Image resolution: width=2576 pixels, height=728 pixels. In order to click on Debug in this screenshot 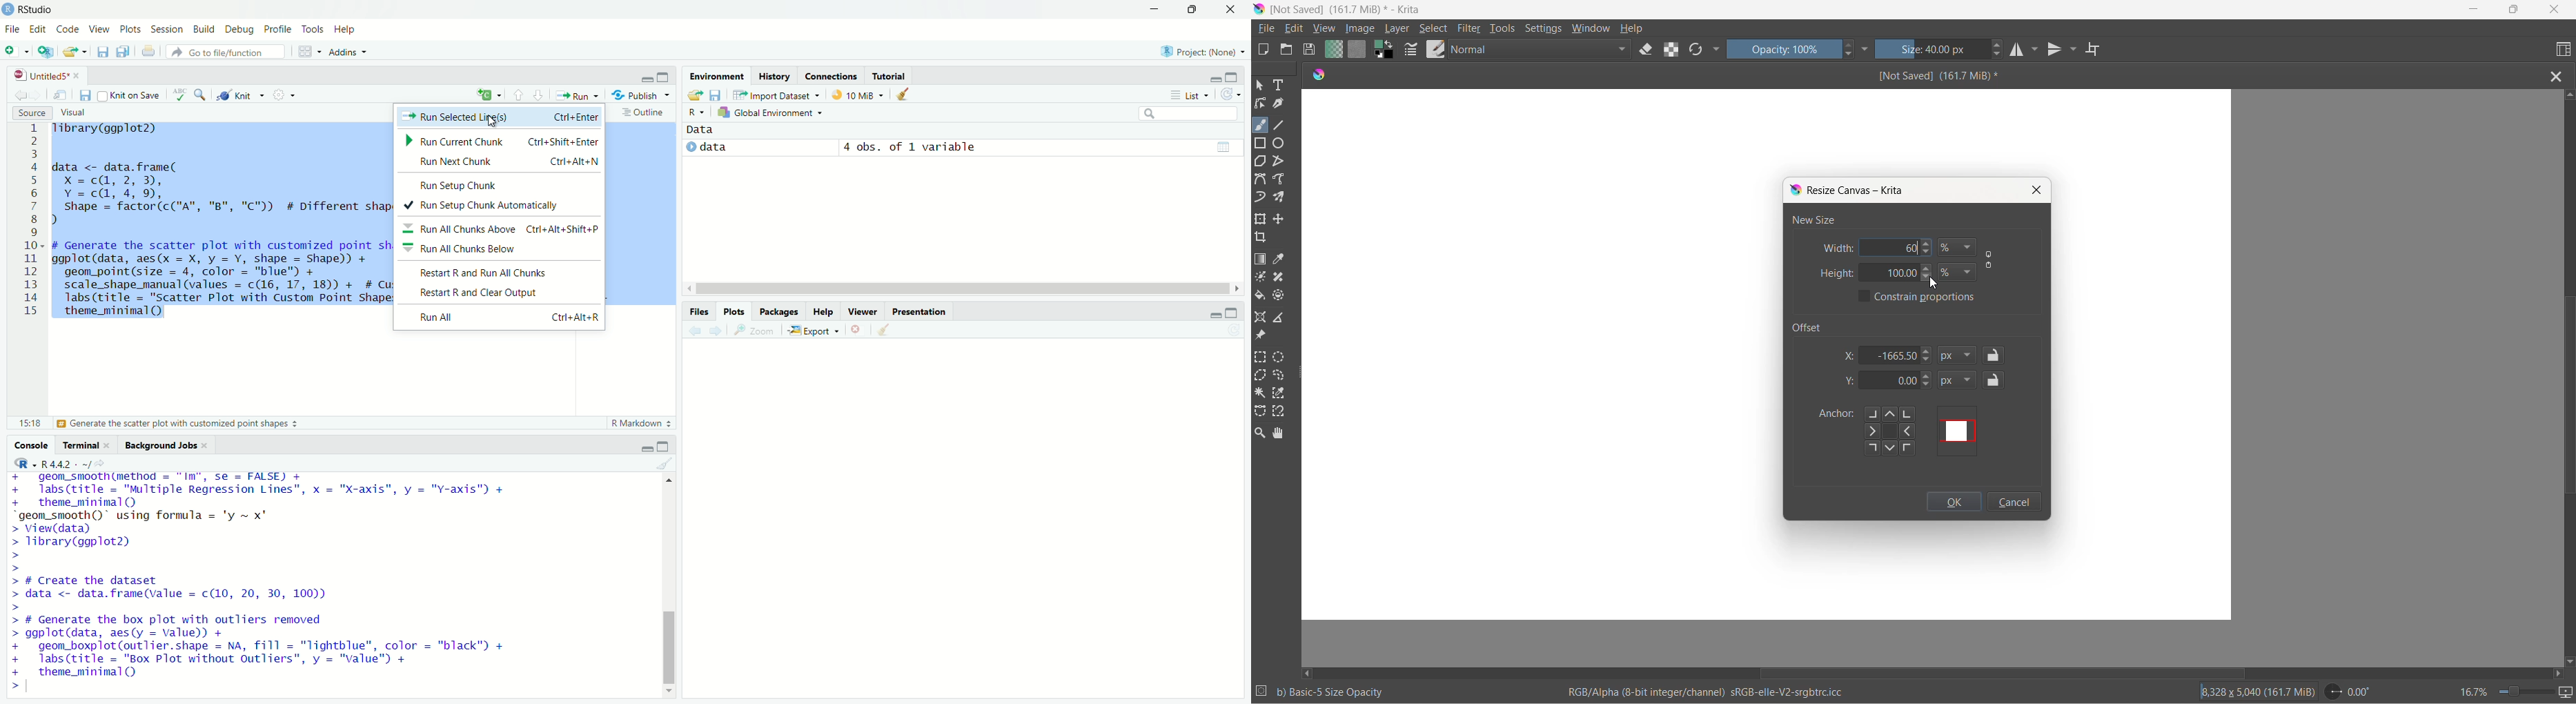, I will do `click(239, 29)`.